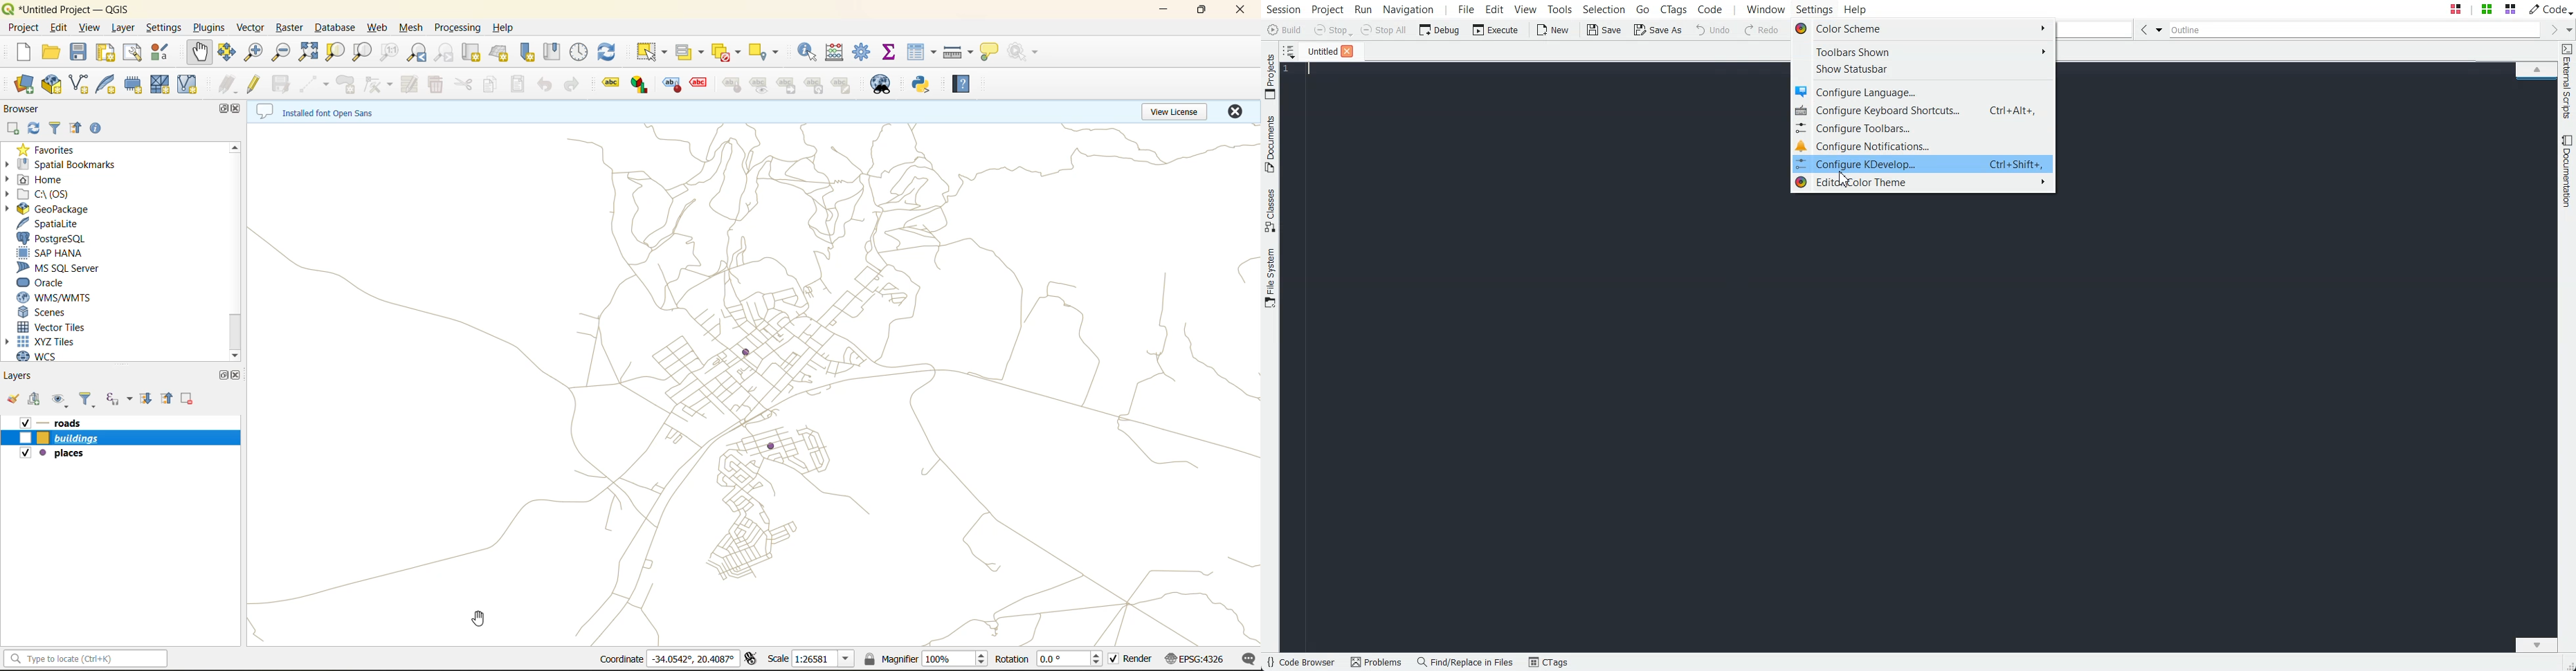  I want to click on rotation, so click(1047, 661).